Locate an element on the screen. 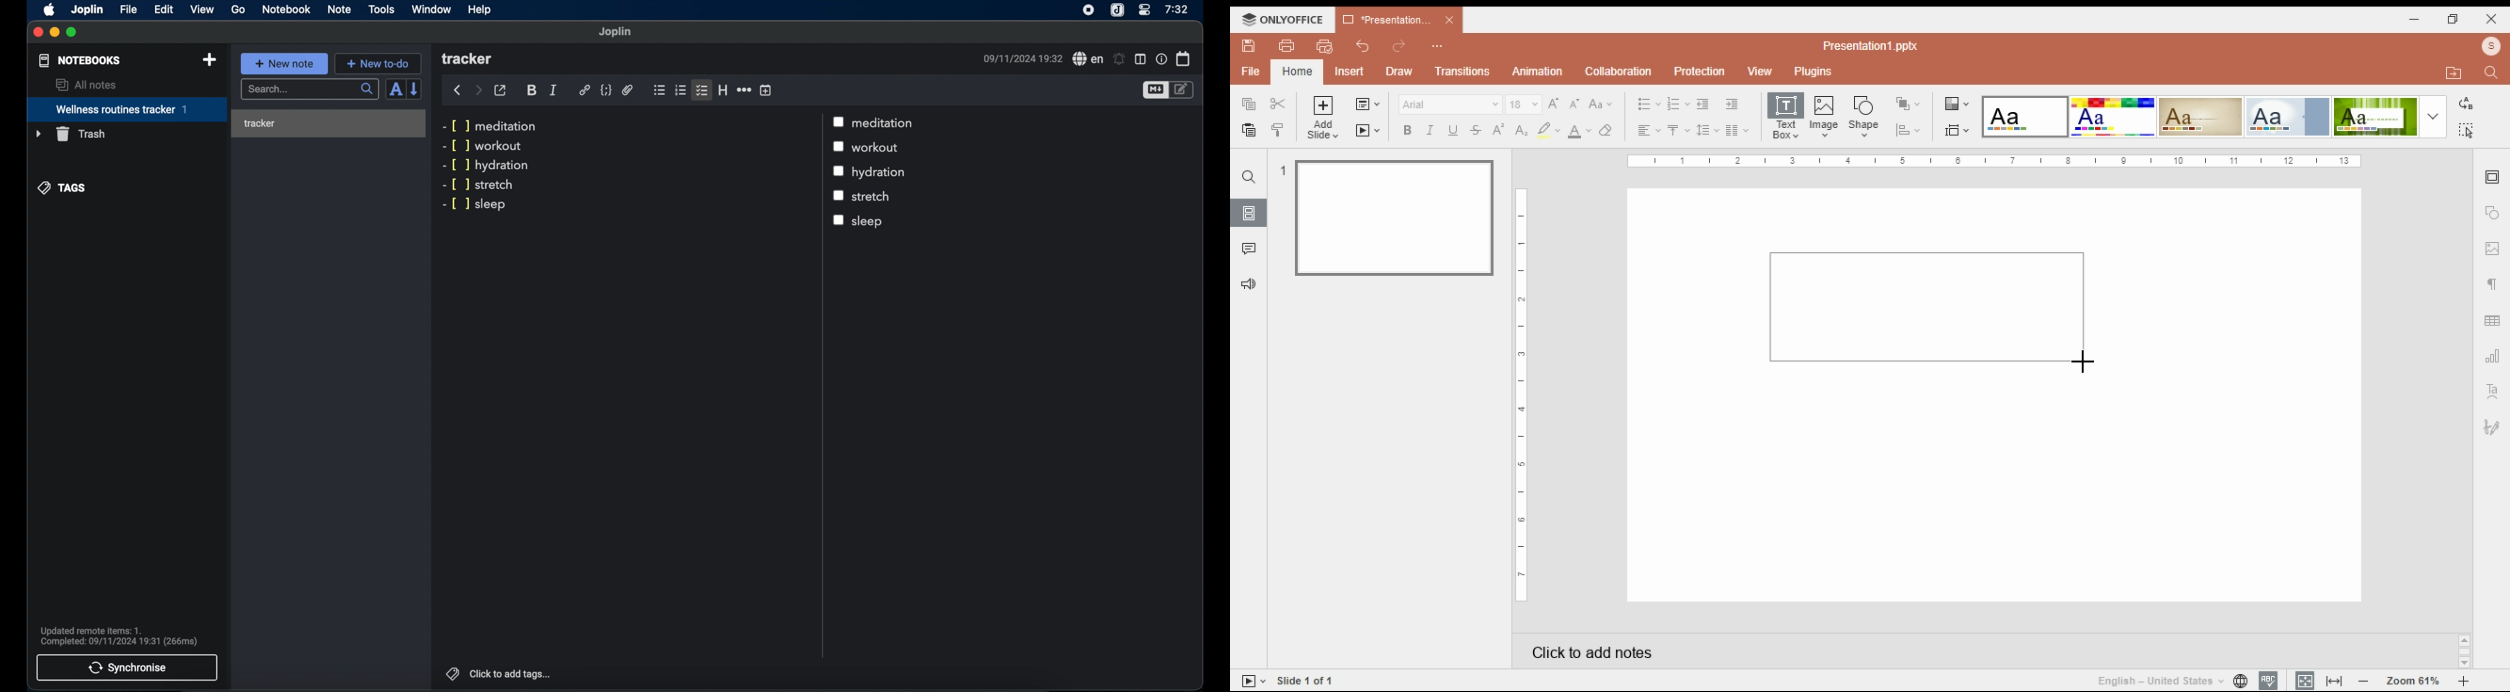 The image size is (2520, 700). edit is located at coordinates (163, 10).